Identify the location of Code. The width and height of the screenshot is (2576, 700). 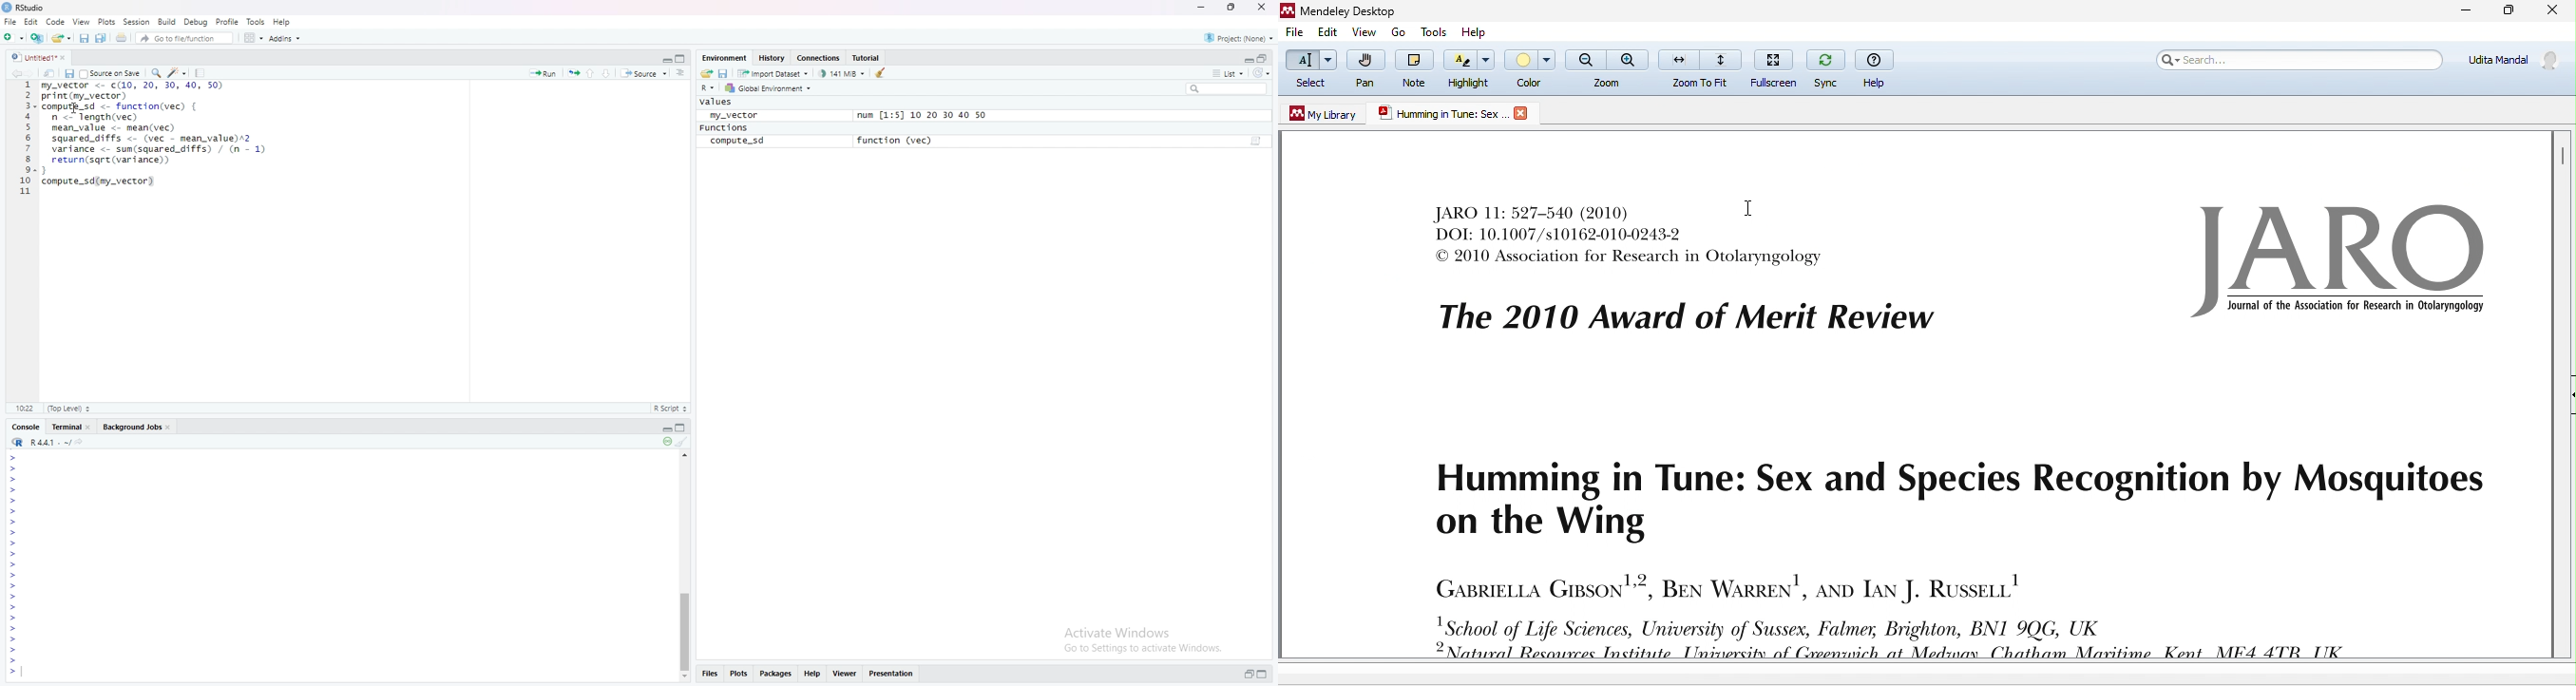
(57, 22).